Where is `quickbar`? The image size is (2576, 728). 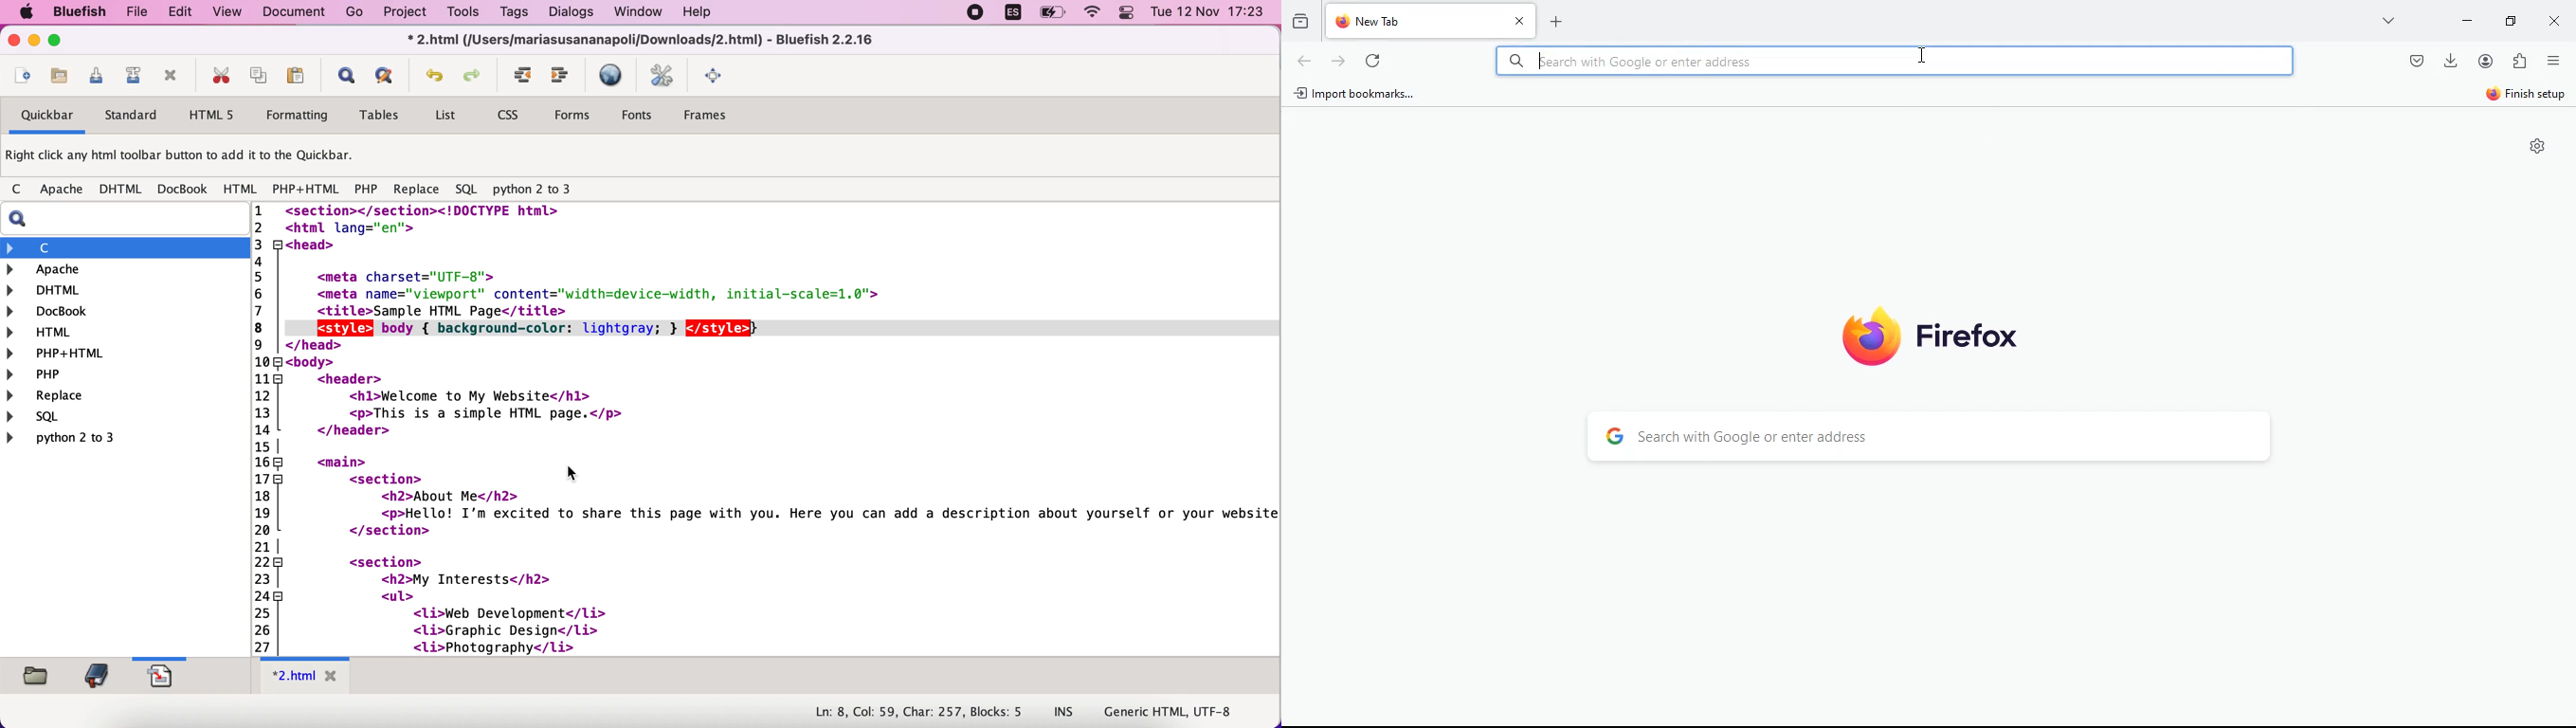 quickbar is located at coordinates (47, 116).